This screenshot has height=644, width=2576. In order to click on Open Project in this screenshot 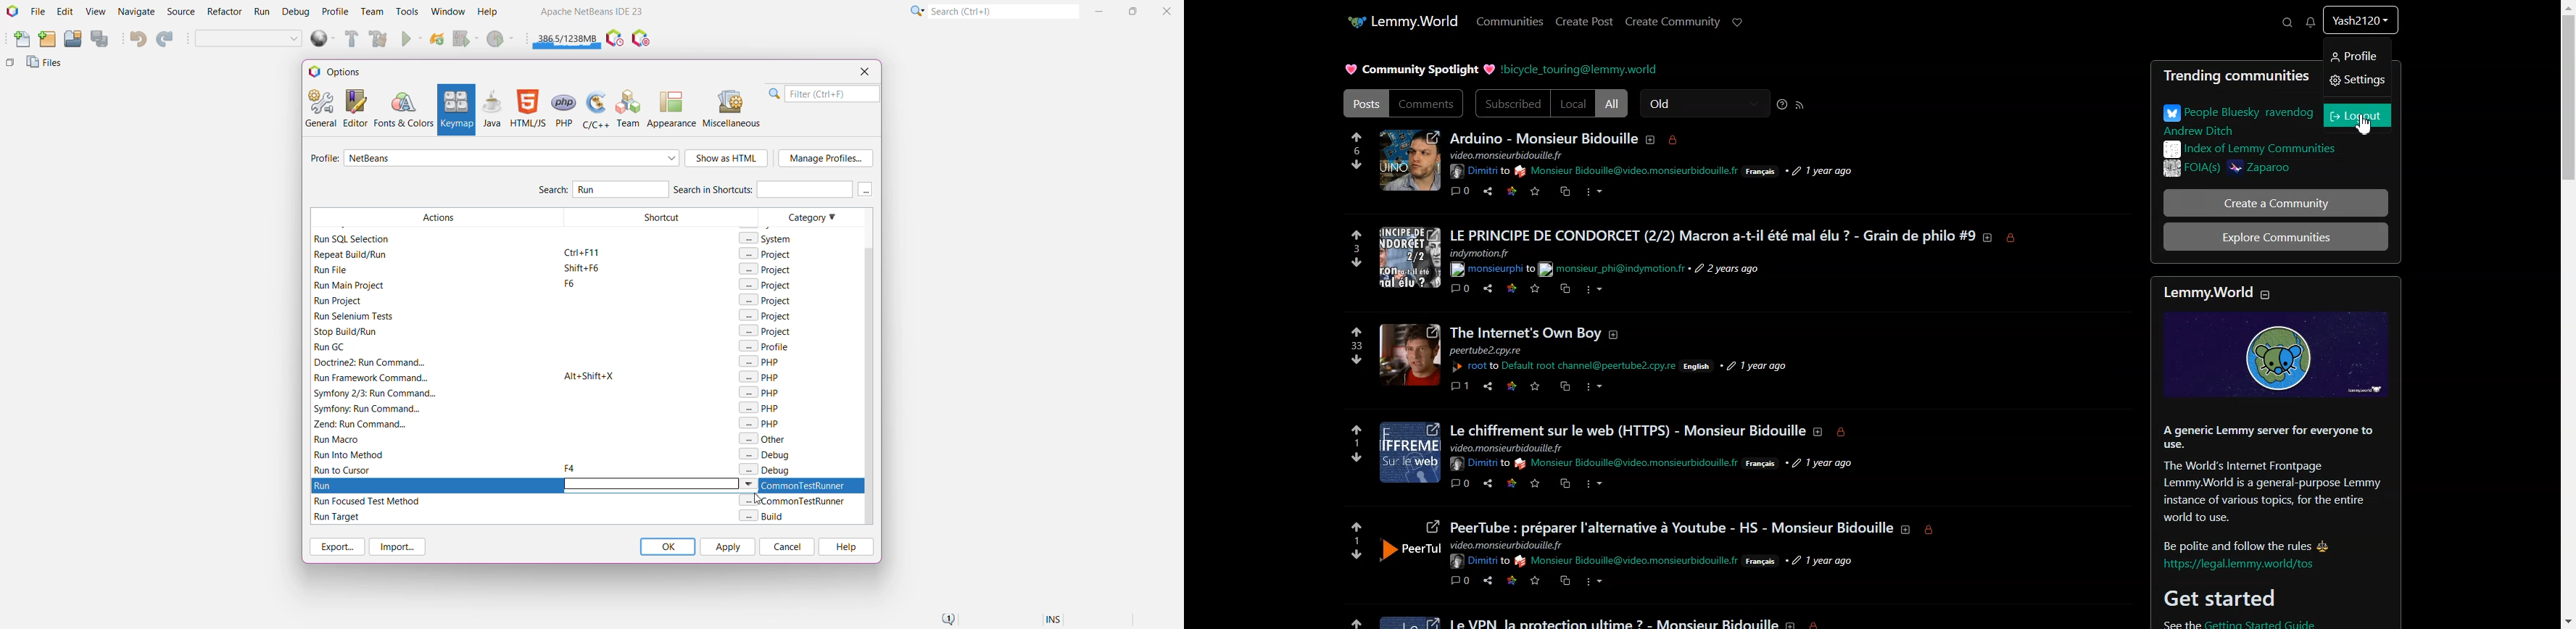, I will do `click(72, 39)`.